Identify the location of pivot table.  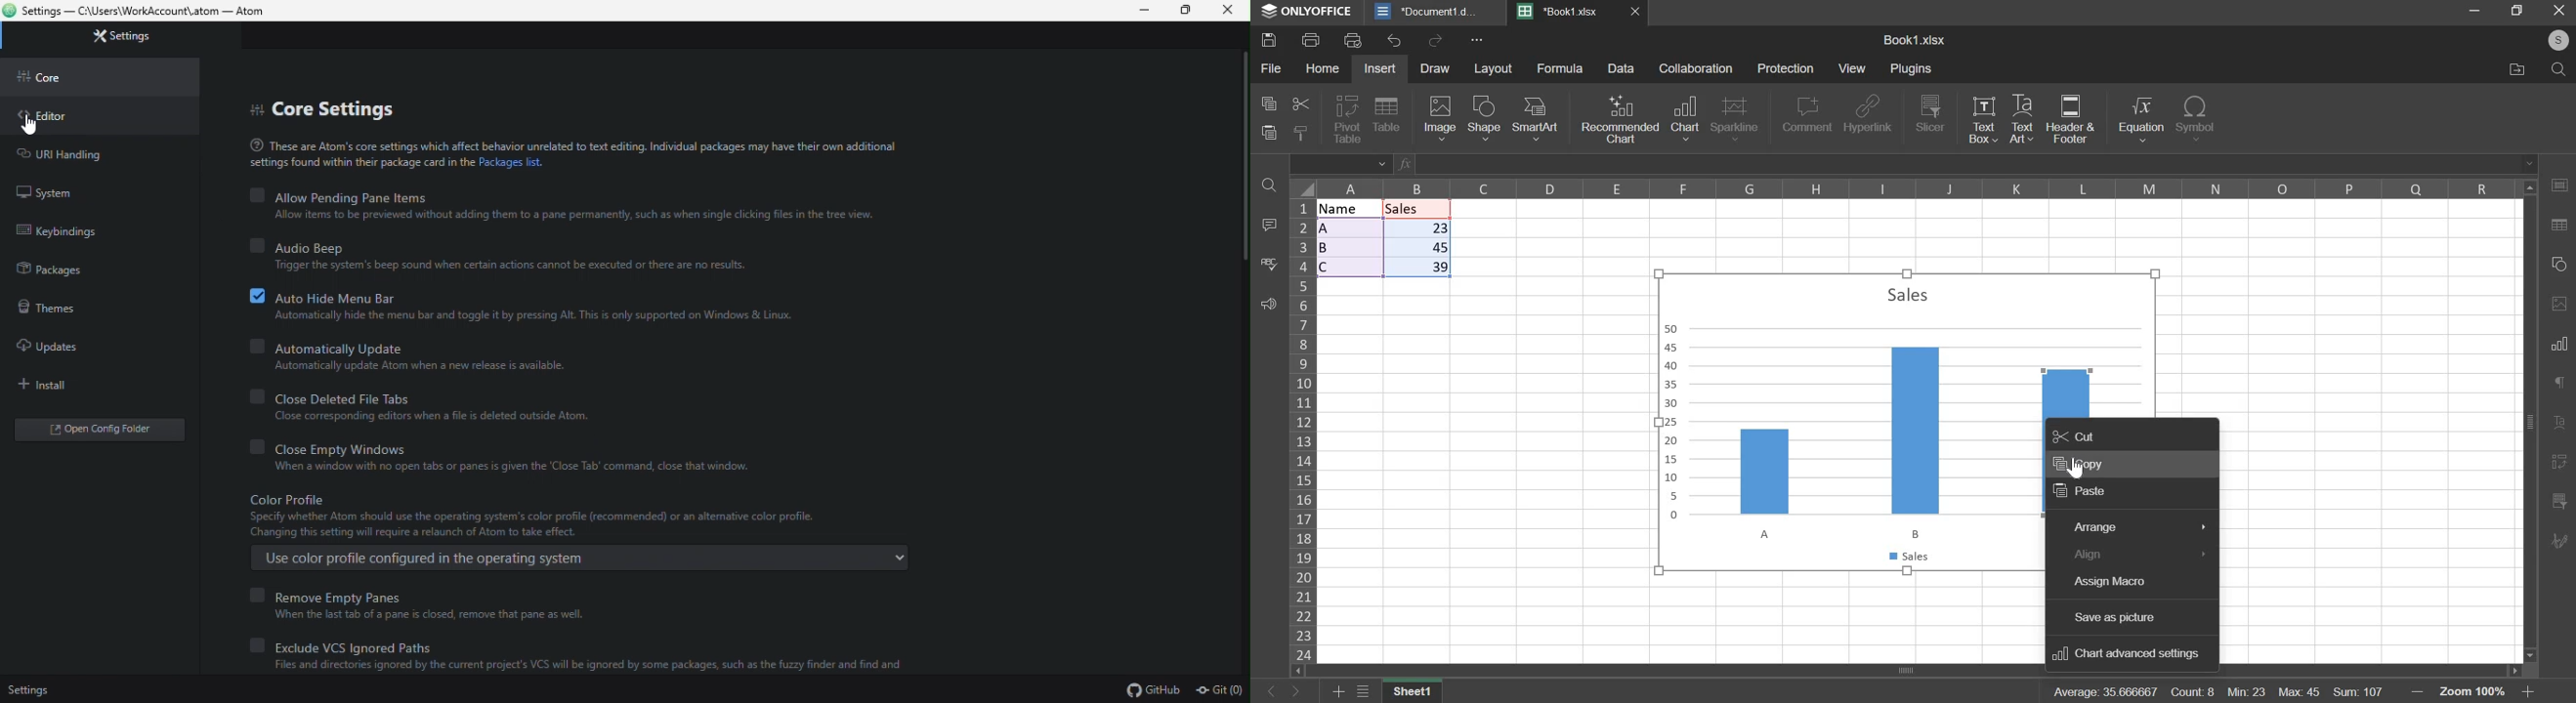
(1347, 120).